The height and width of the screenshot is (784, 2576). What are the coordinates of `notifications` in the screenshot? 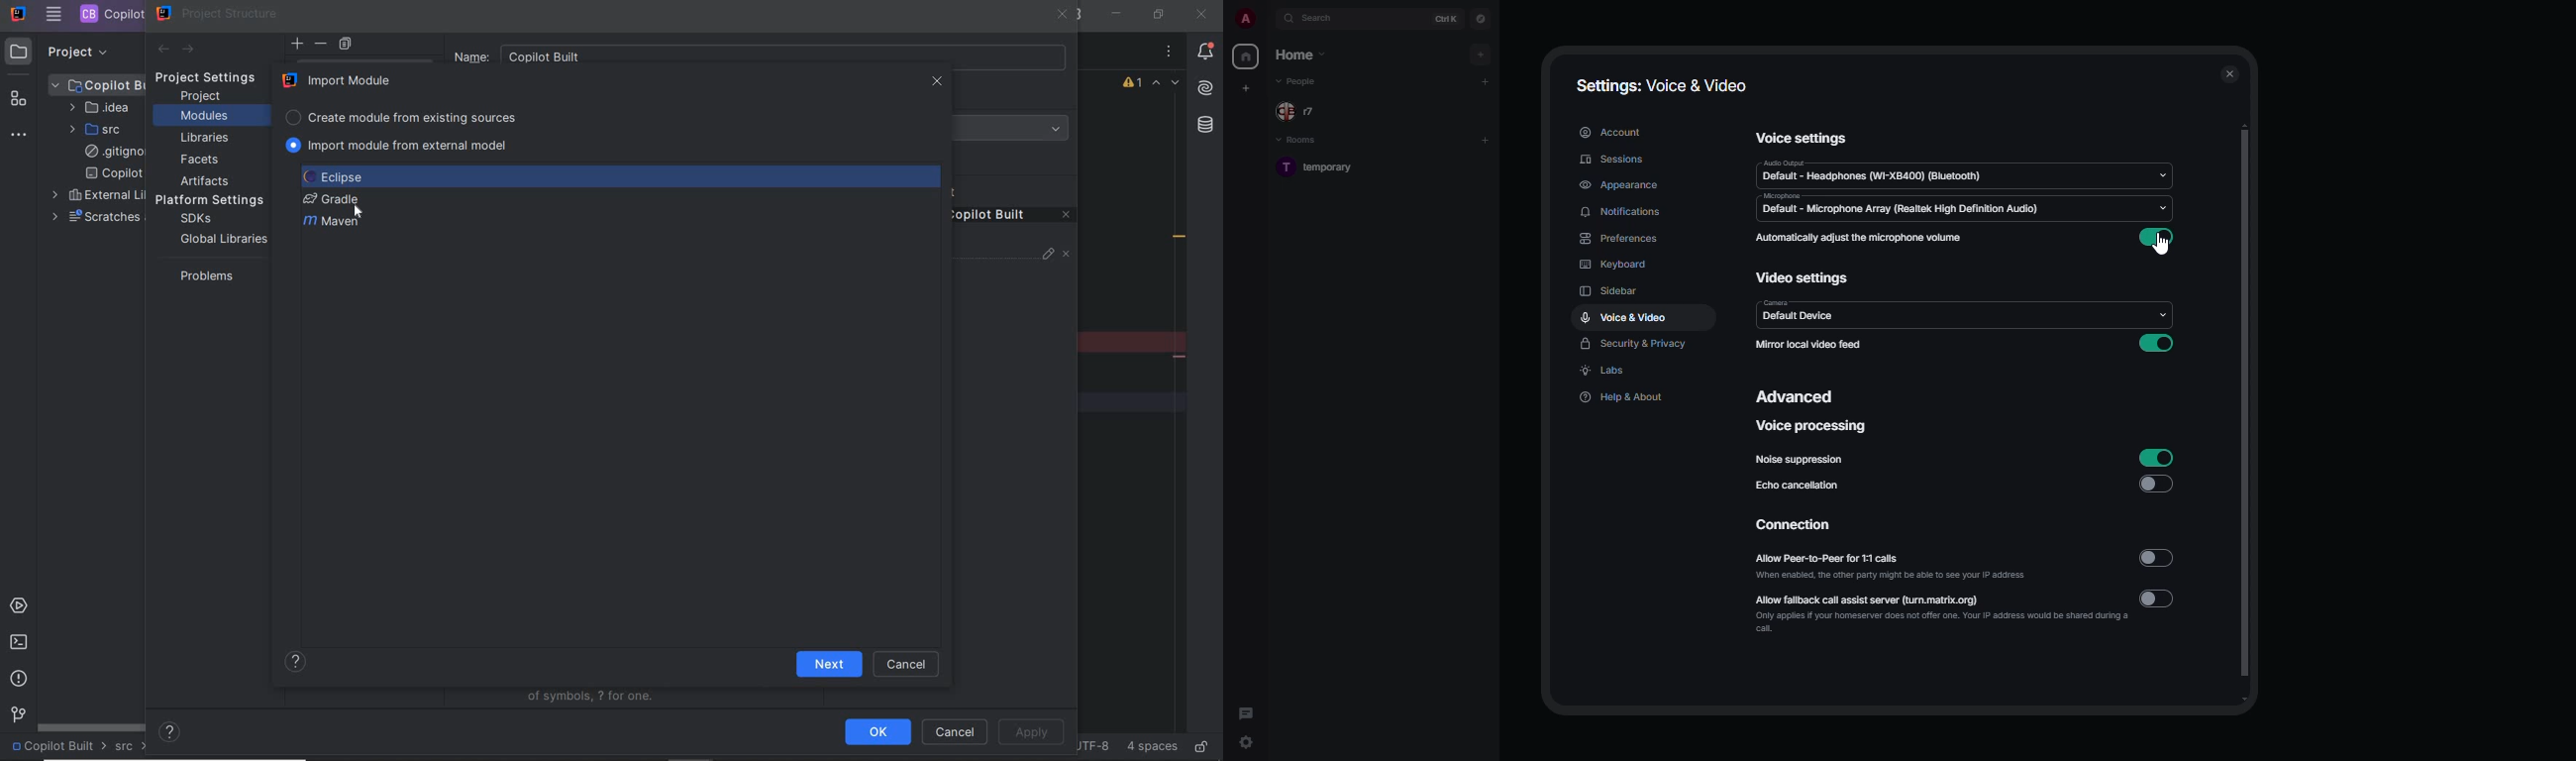 It's located at (1626, 213).